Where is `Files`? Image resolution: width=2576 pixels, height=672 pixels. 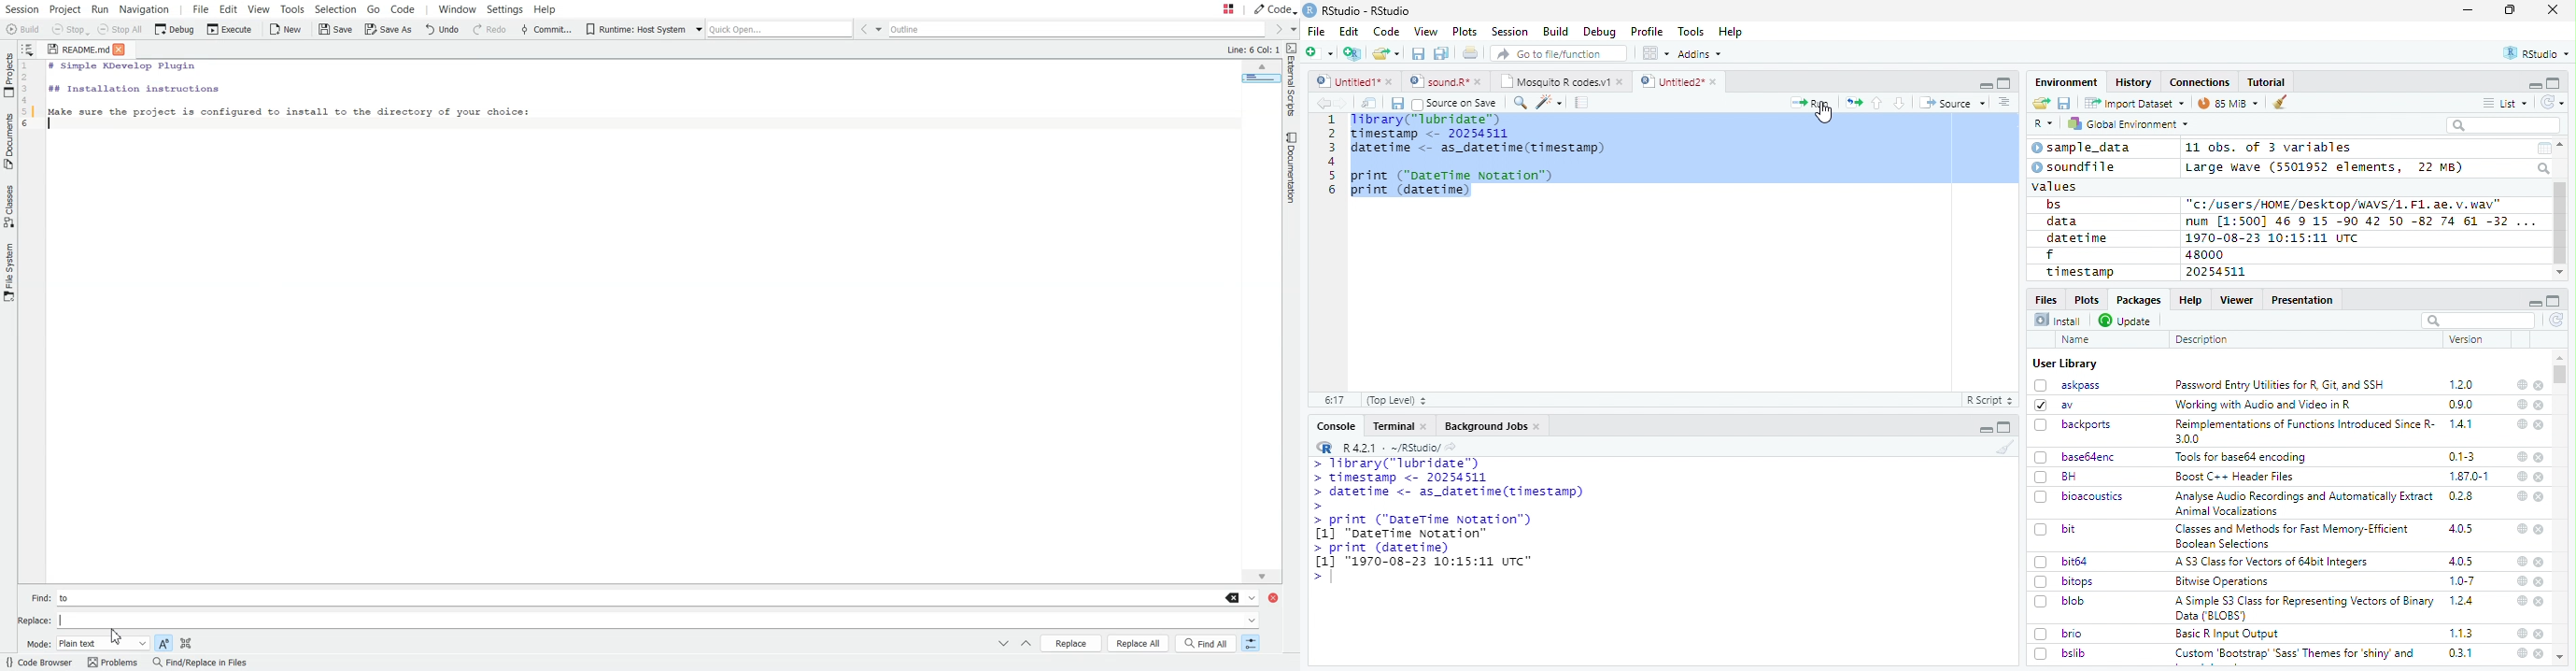
Files is located at coordinates (2047, 298).